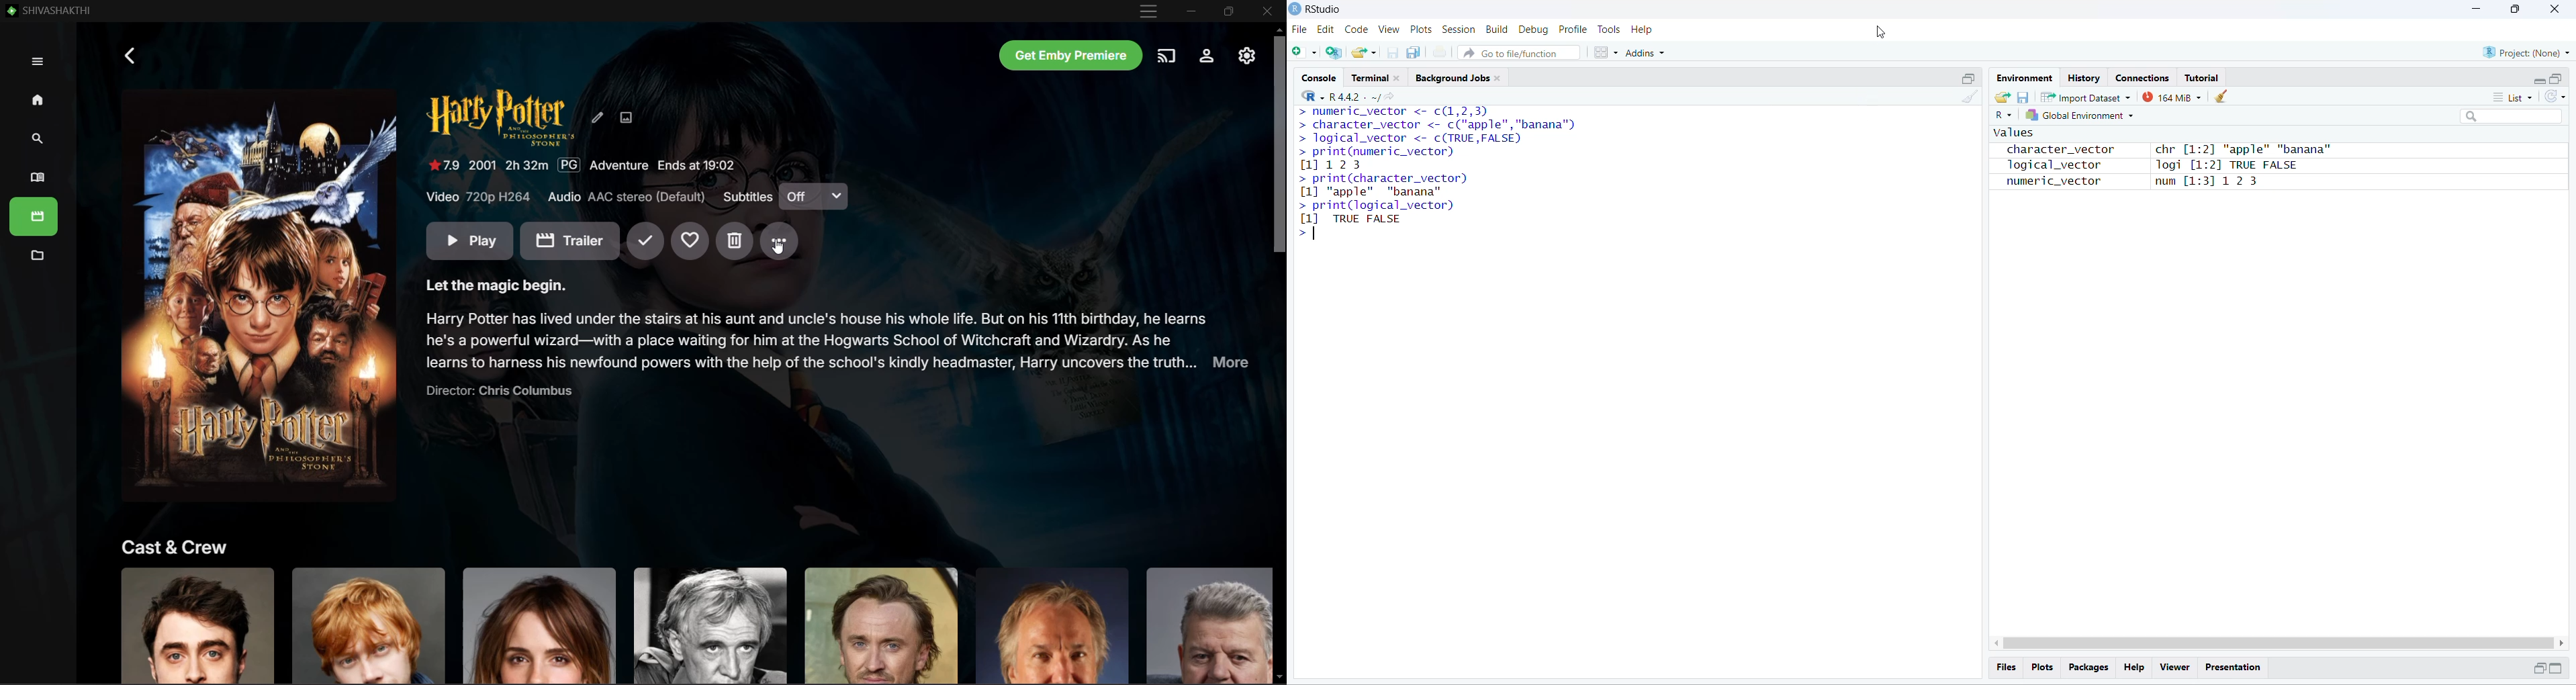 This screenshot has width=2576, height=700. Describe the element at coordinates (1355, 30) in the screenshot. I see `Code` at that location.